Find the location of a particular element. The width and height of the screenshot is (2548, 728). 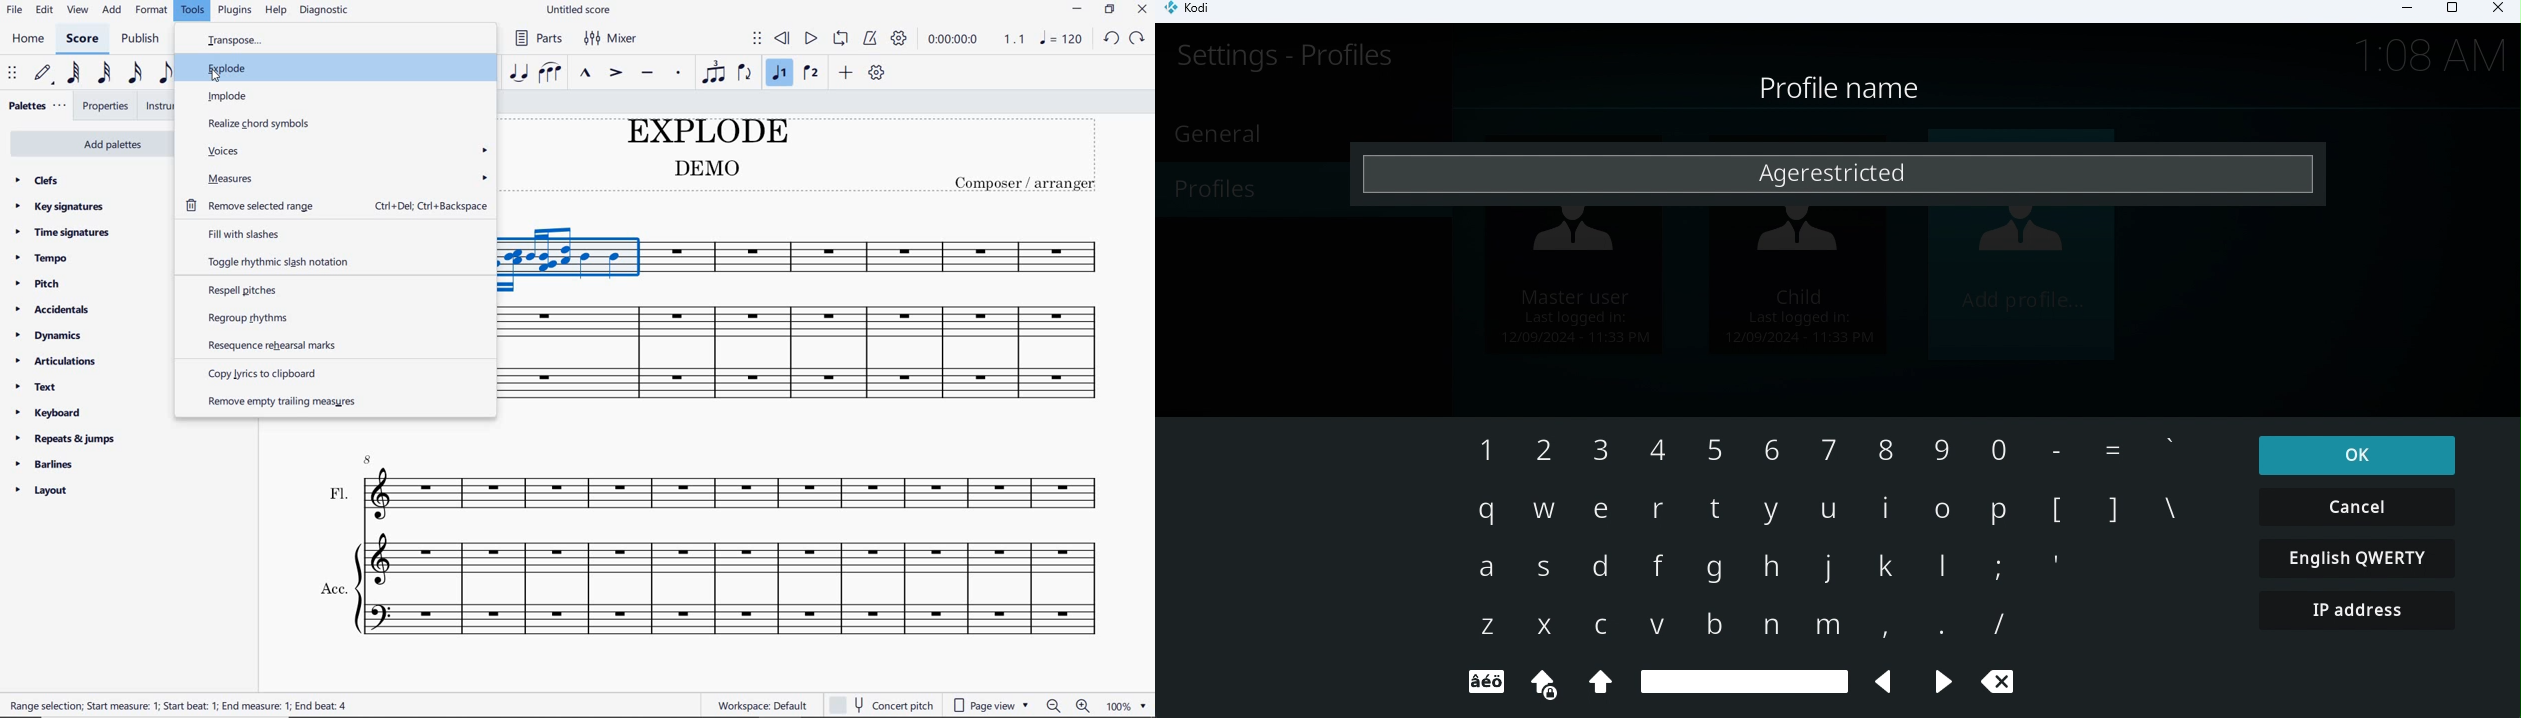

Playback speed is located at coordinates (1014, 40).